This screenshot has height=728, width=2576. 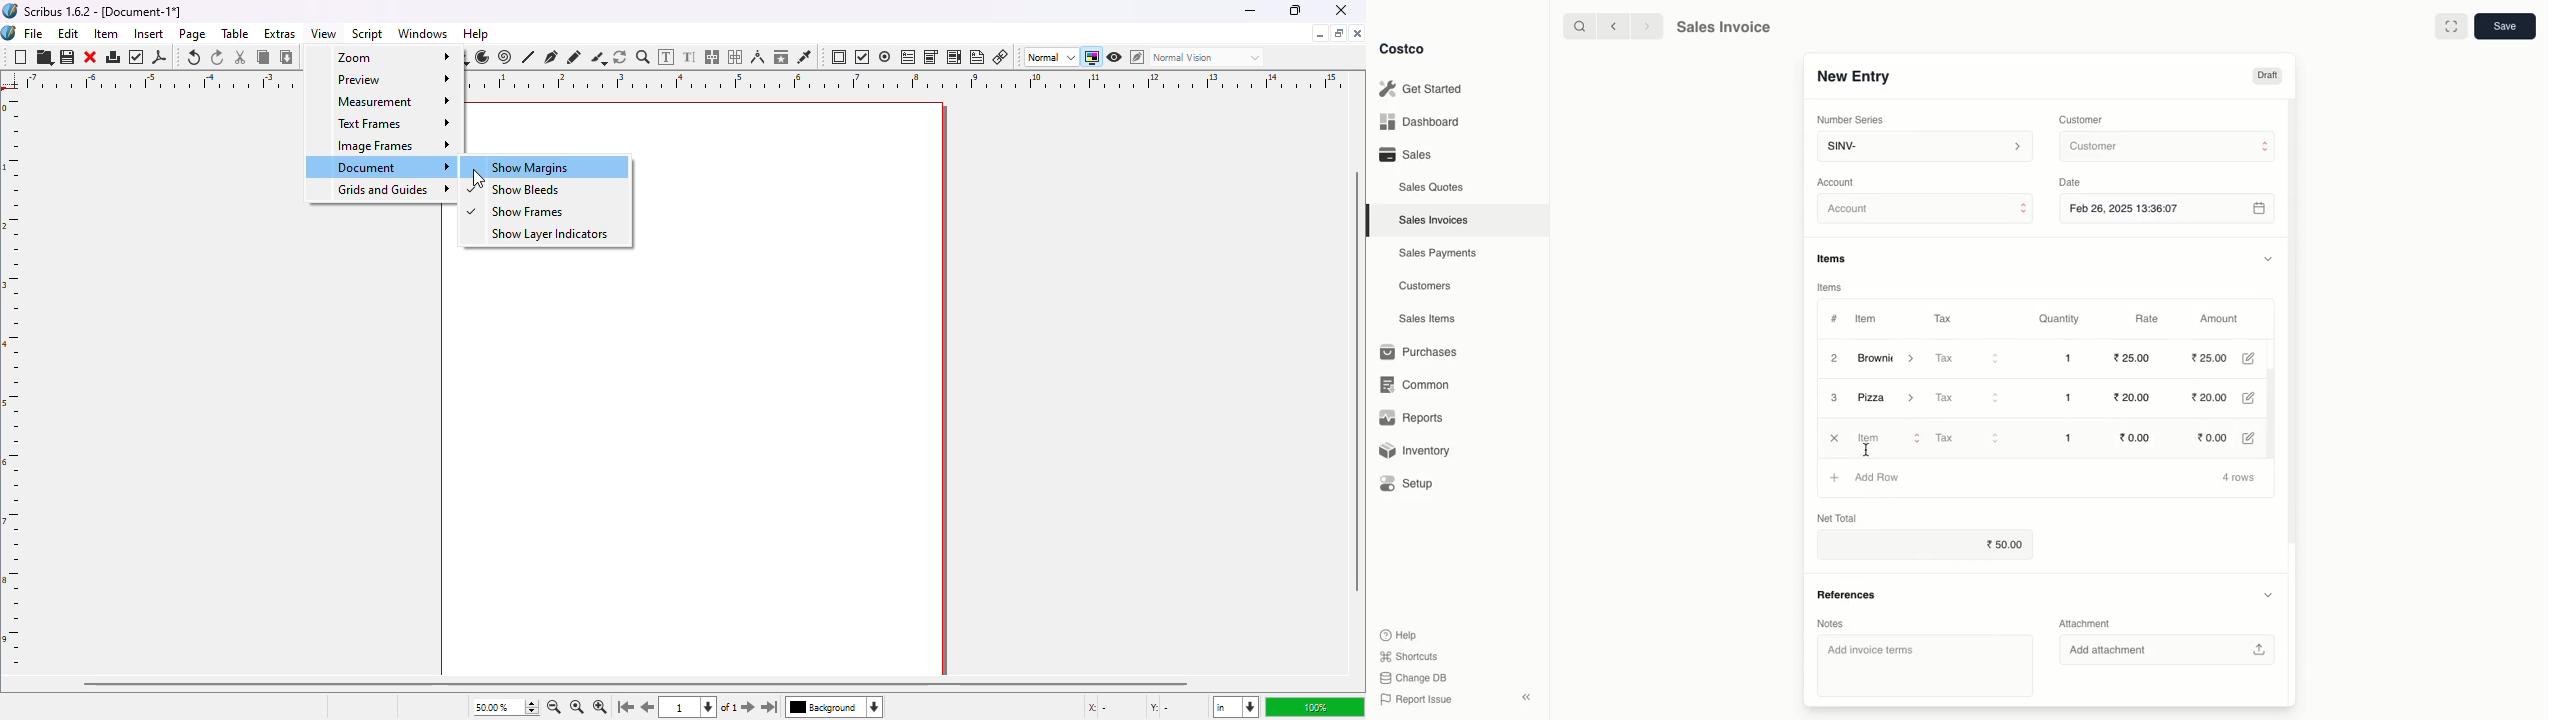 I want to click on Notes, so click(x=1830, y=622).